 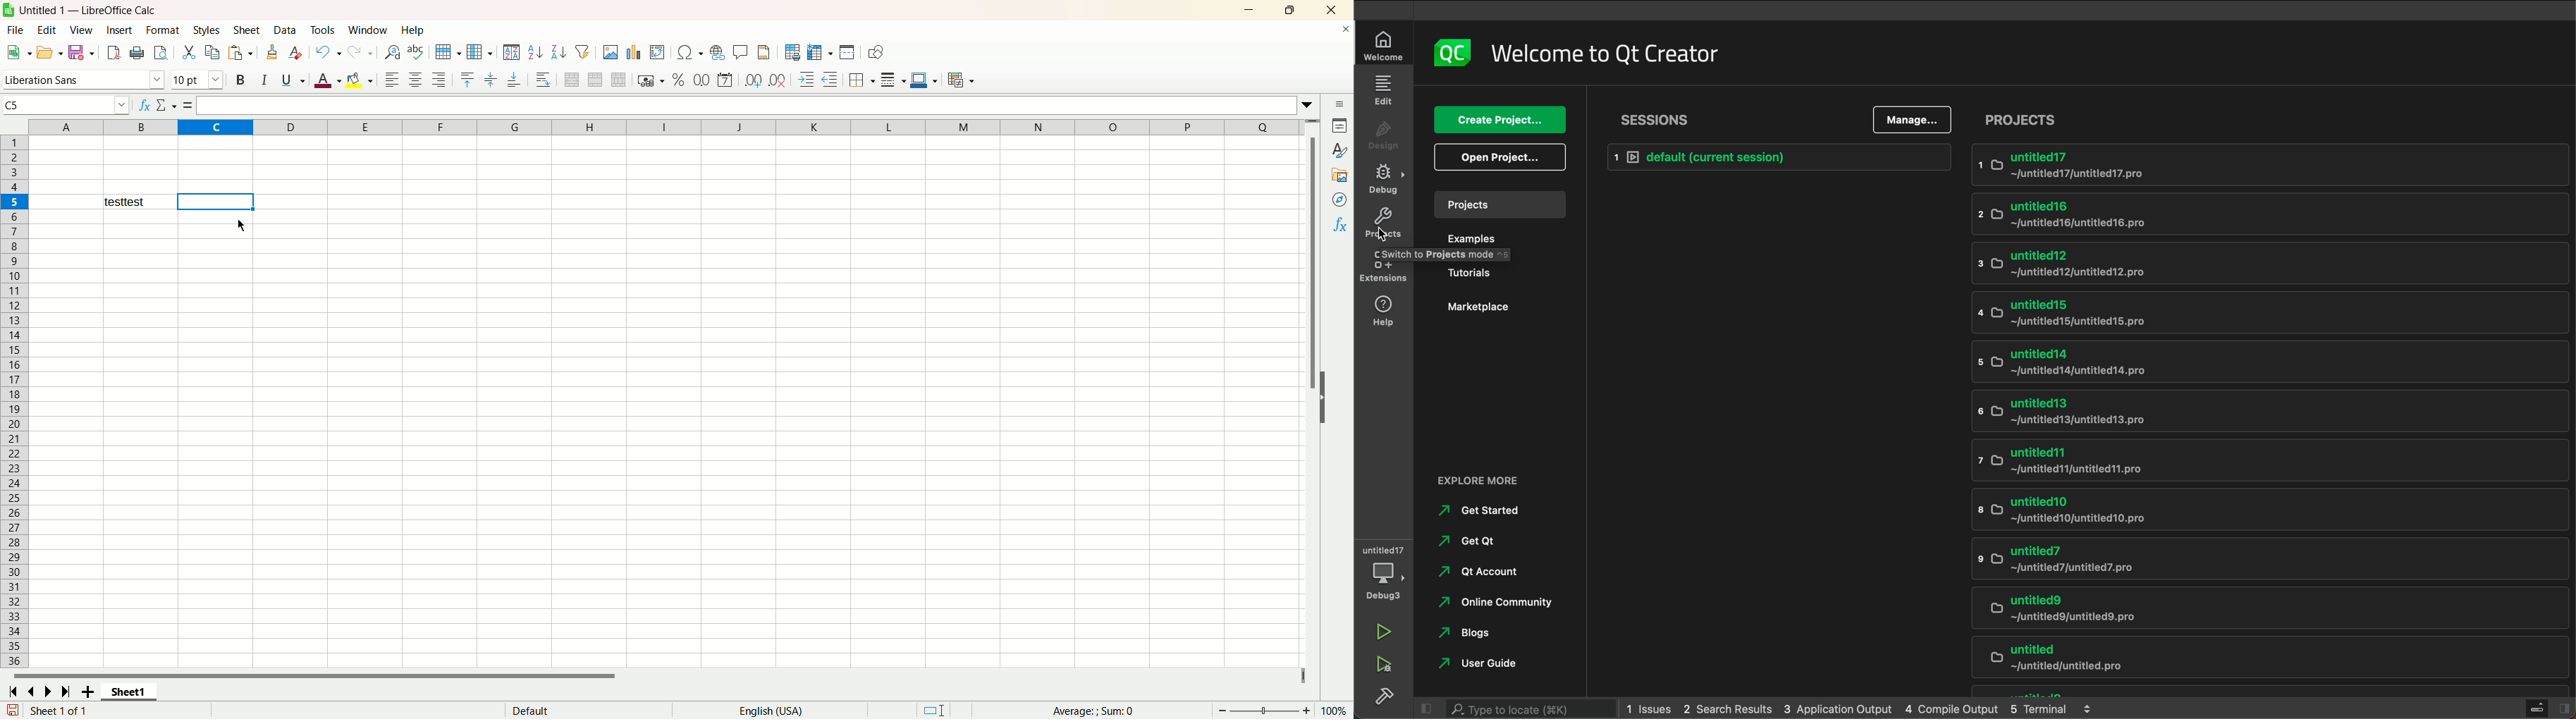 What do you see at coordinates (936, 711) in the screenshot?
I see `standard selection` at bounding box center [936, 711].